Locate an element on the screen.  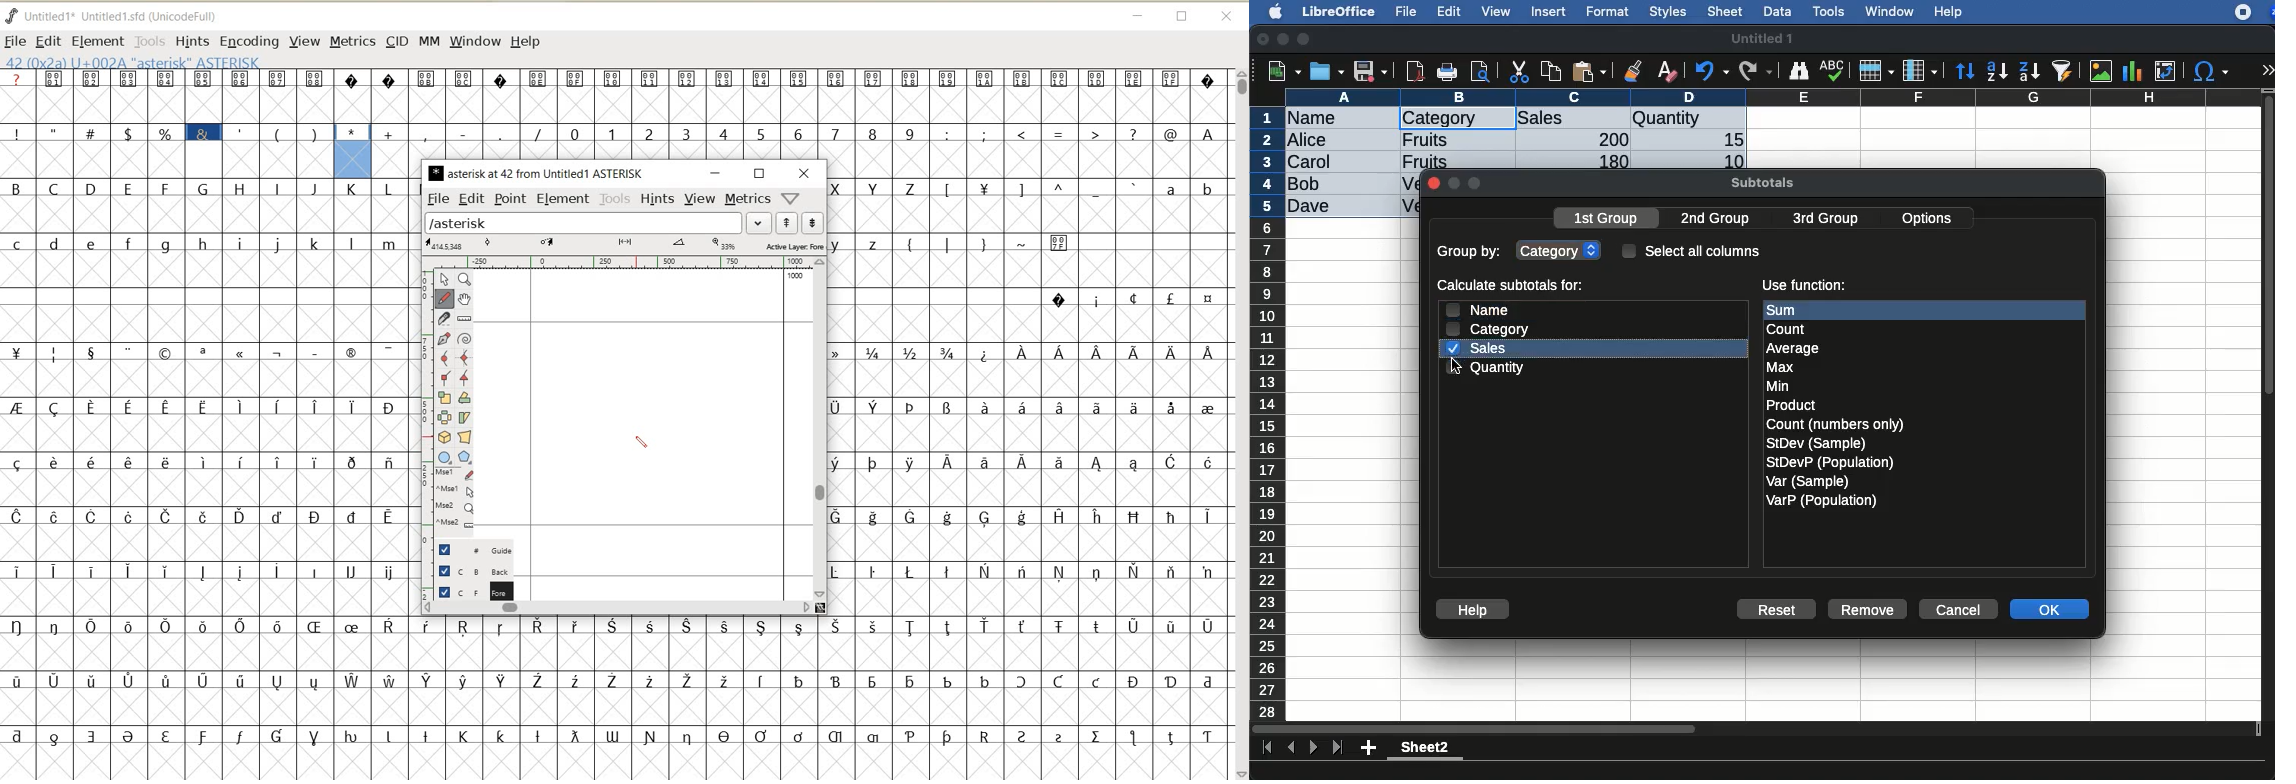
print is located at coordinates (1447, 72).